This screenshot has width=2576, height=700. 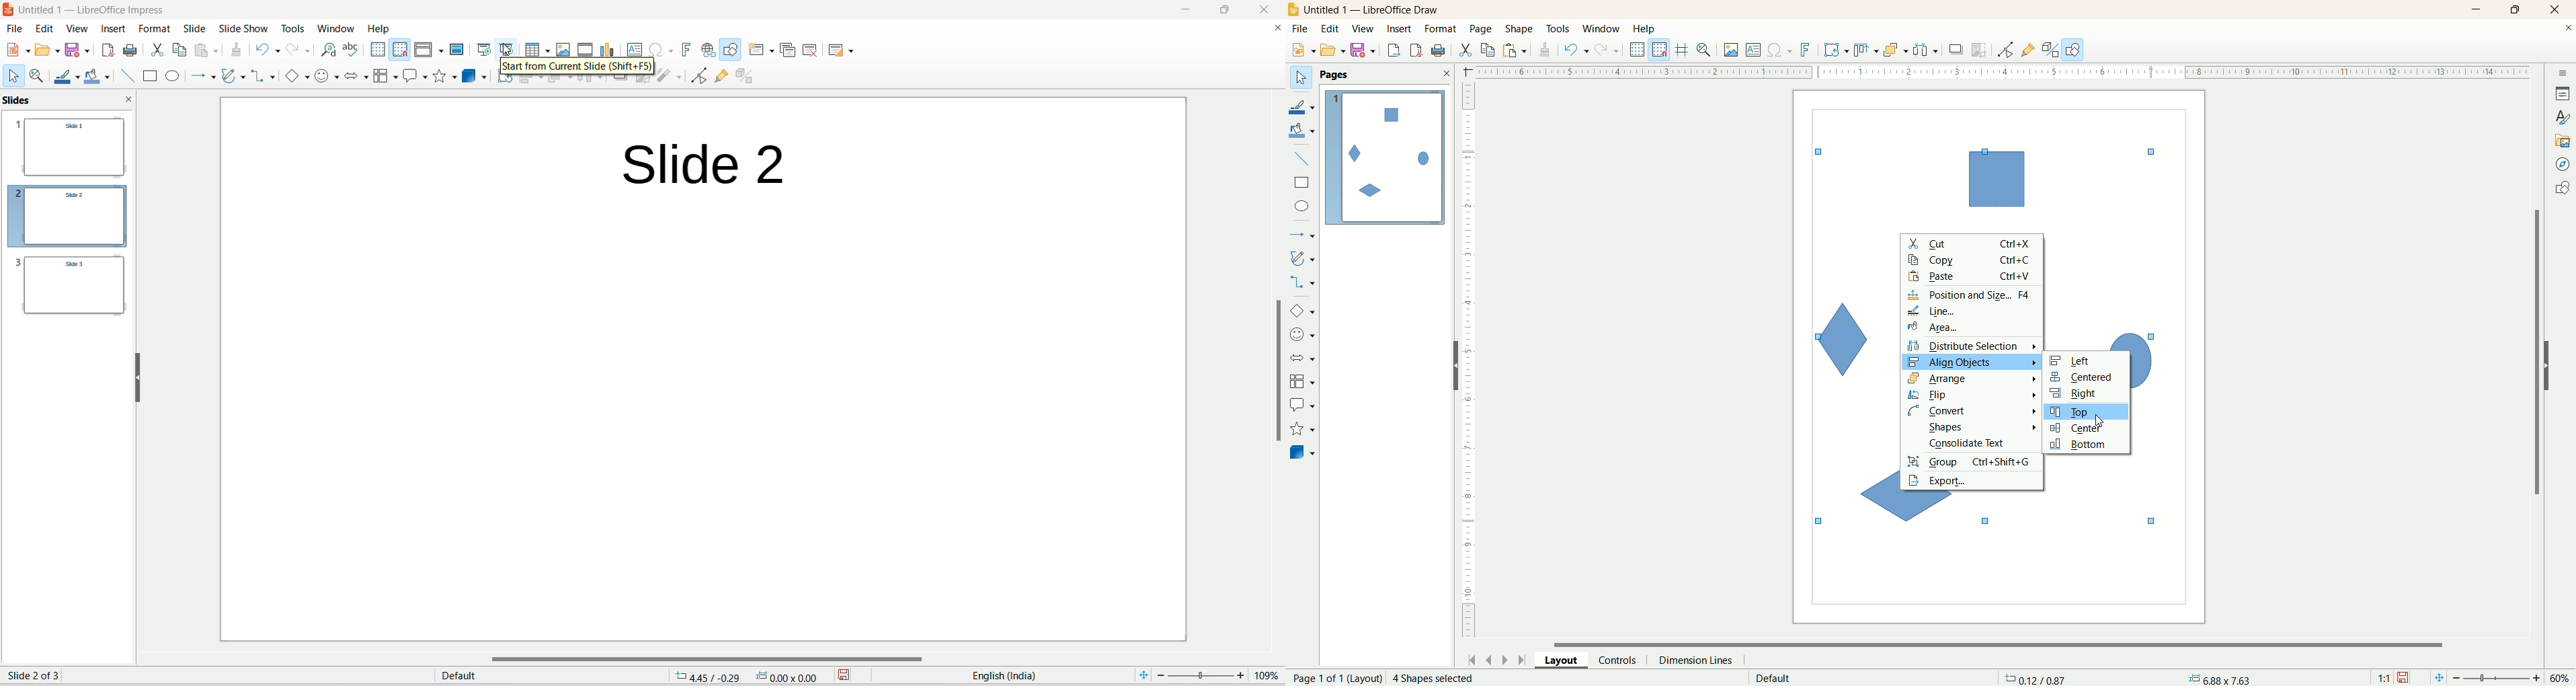 I want to click on paste options, so click(x=218, y=50).